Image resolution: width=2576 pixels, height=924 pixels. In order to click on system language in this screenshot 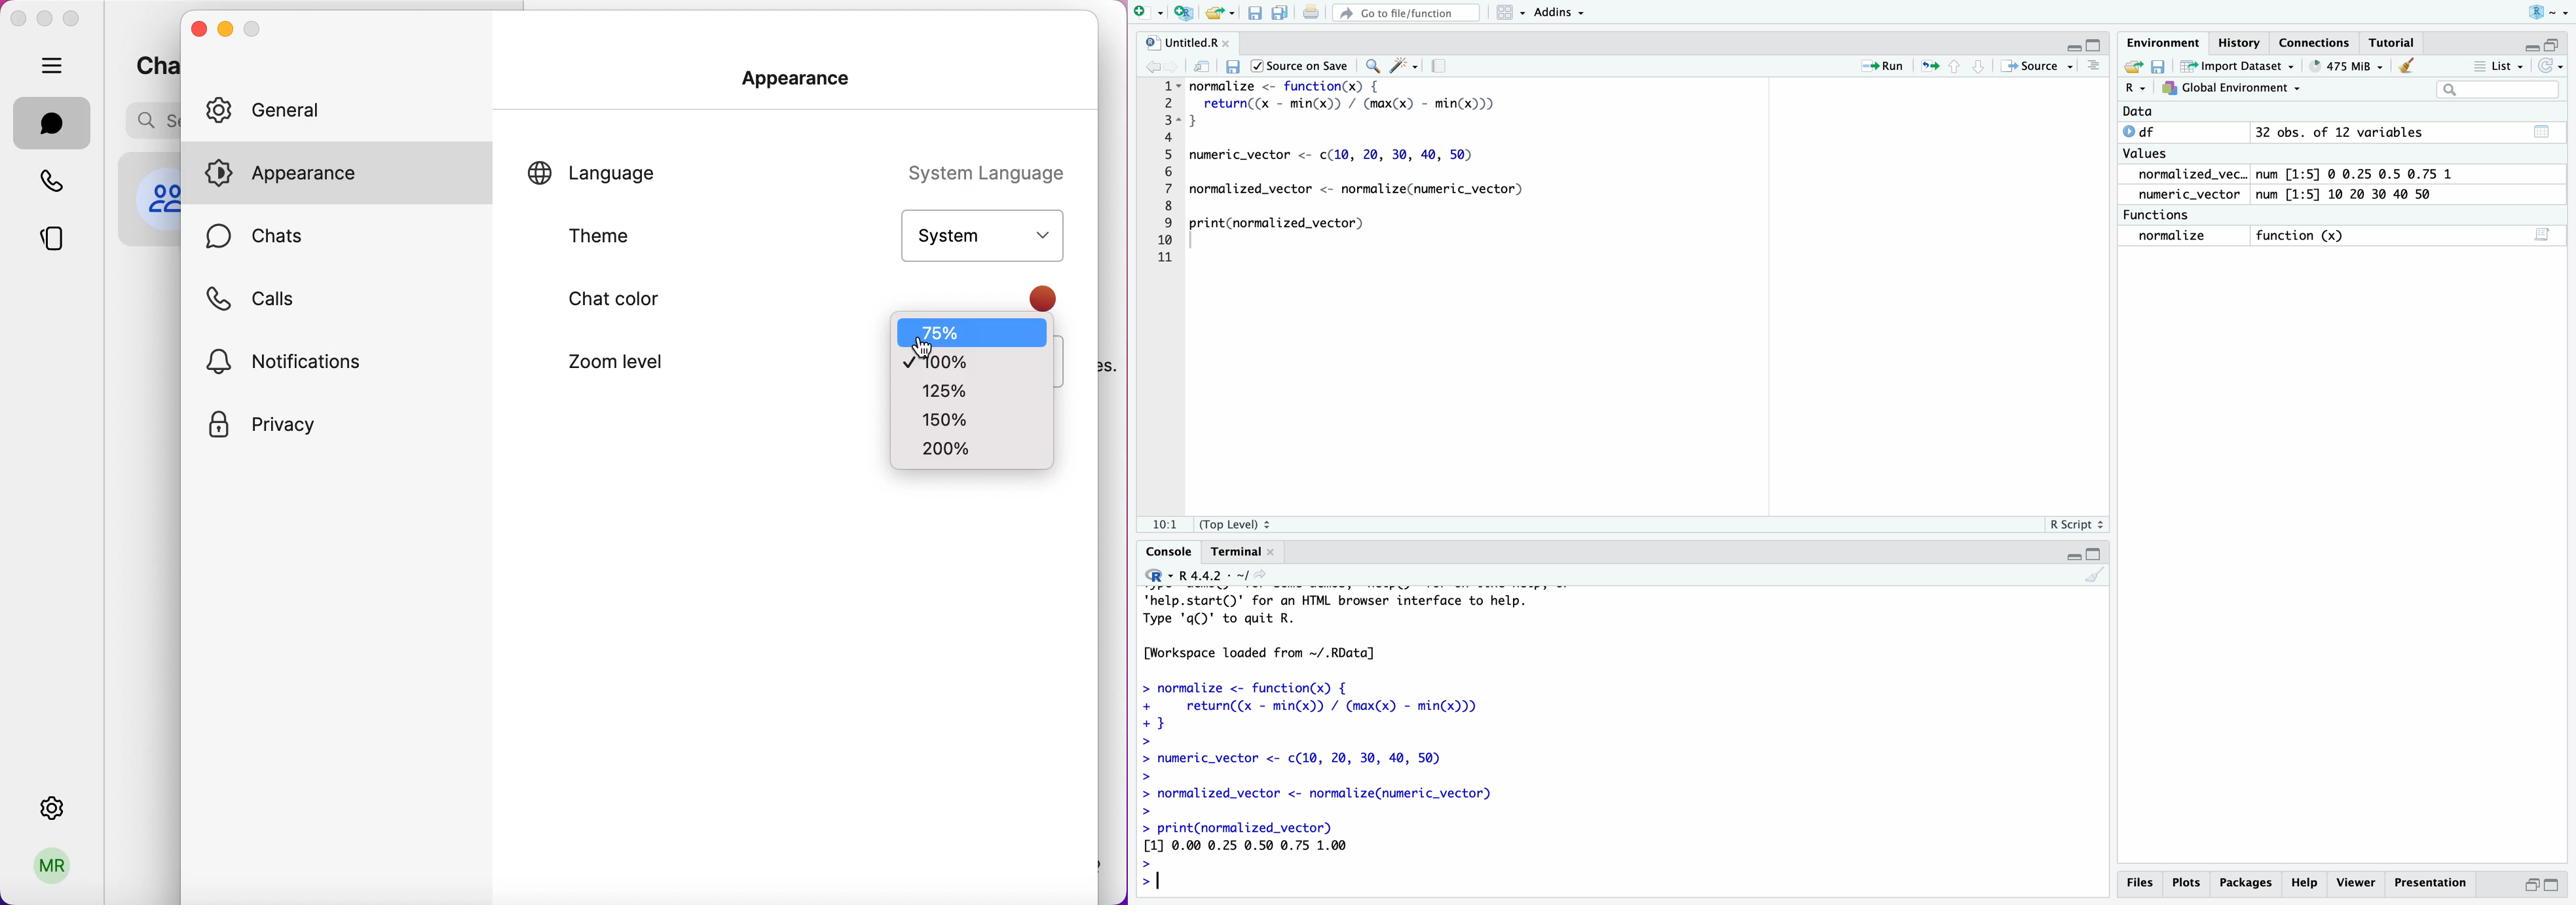, I will do `click(993, 159)`.